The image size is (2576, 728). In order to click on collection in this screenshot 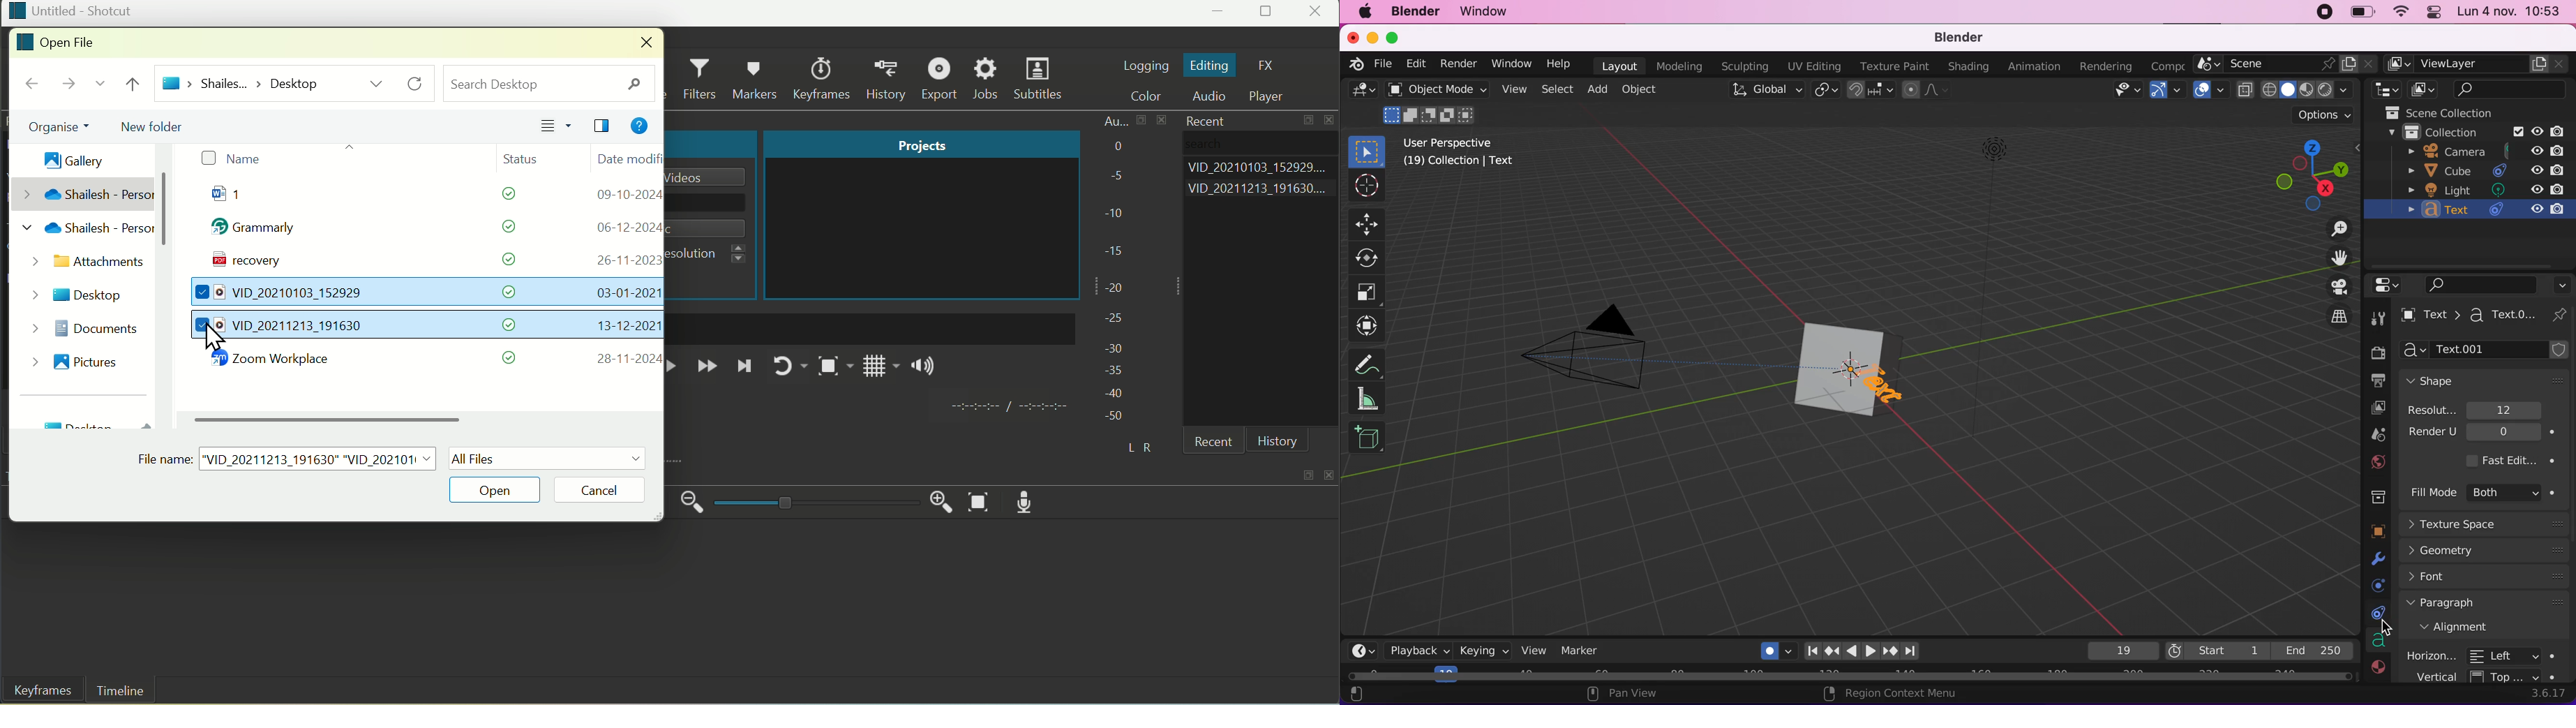, I will do `click(2469, 133)`.